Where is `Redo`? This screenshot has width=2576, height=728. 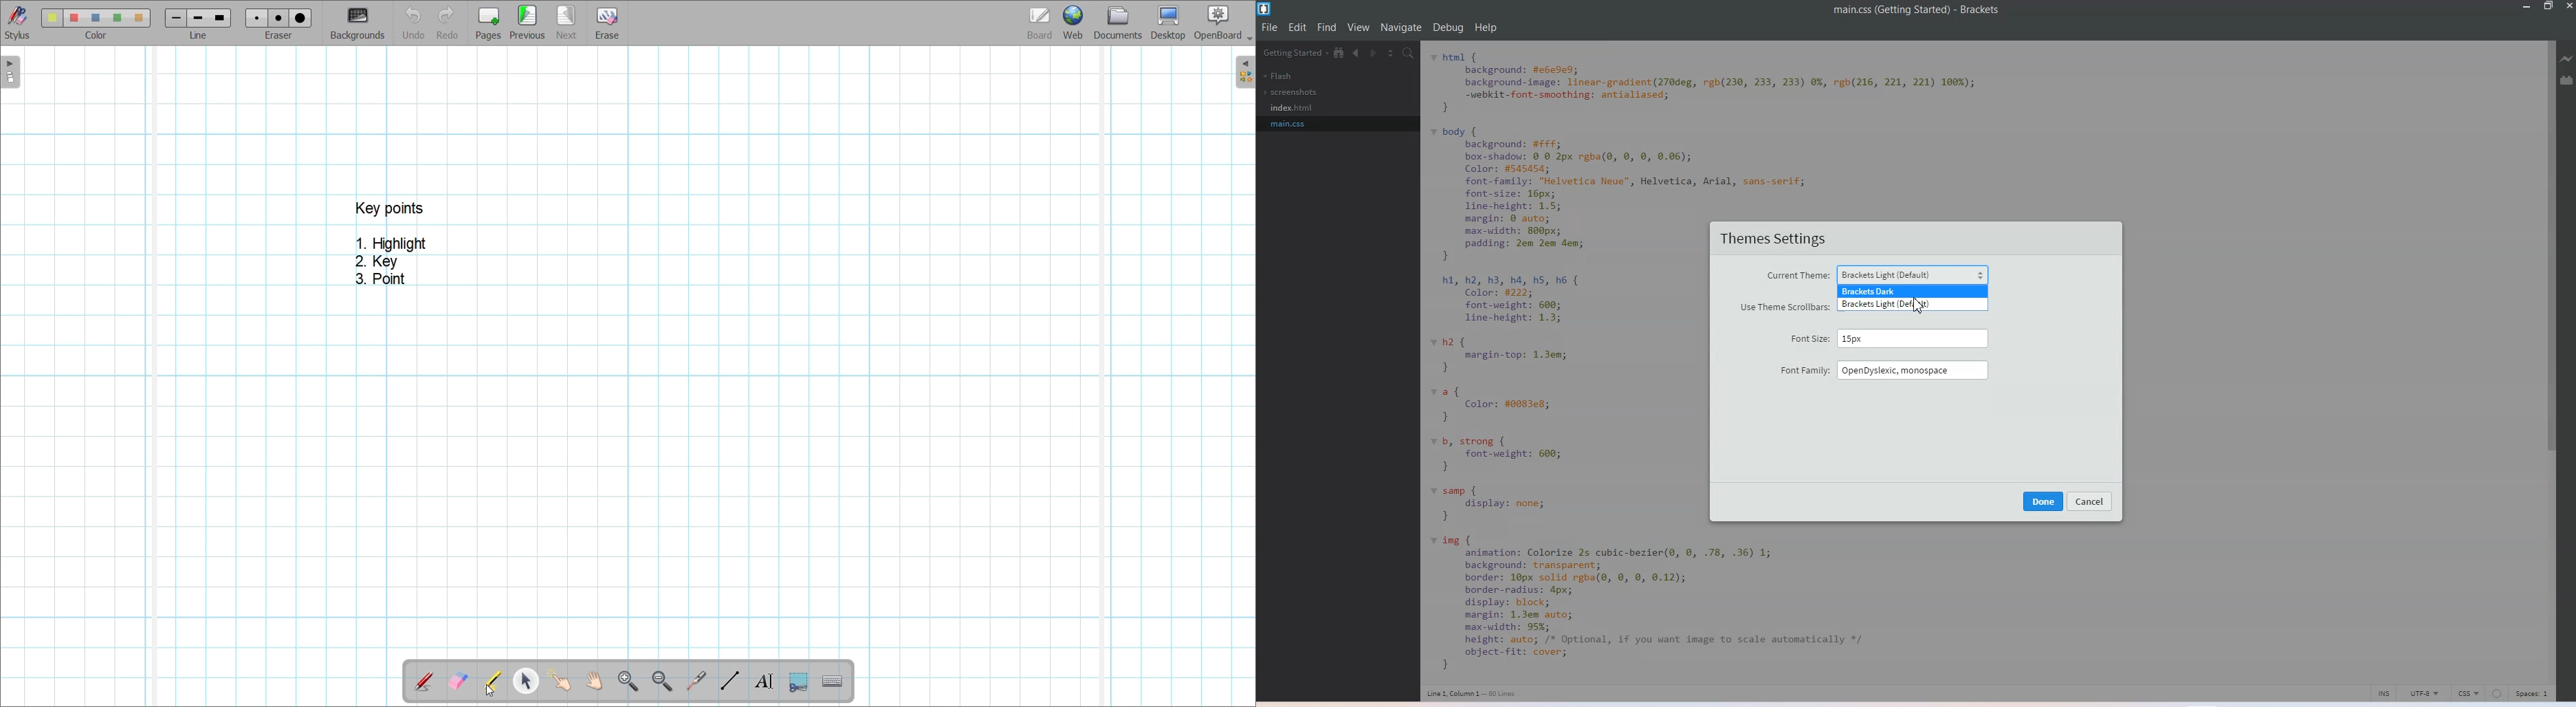
Redo is located at coordinates (448, 22).